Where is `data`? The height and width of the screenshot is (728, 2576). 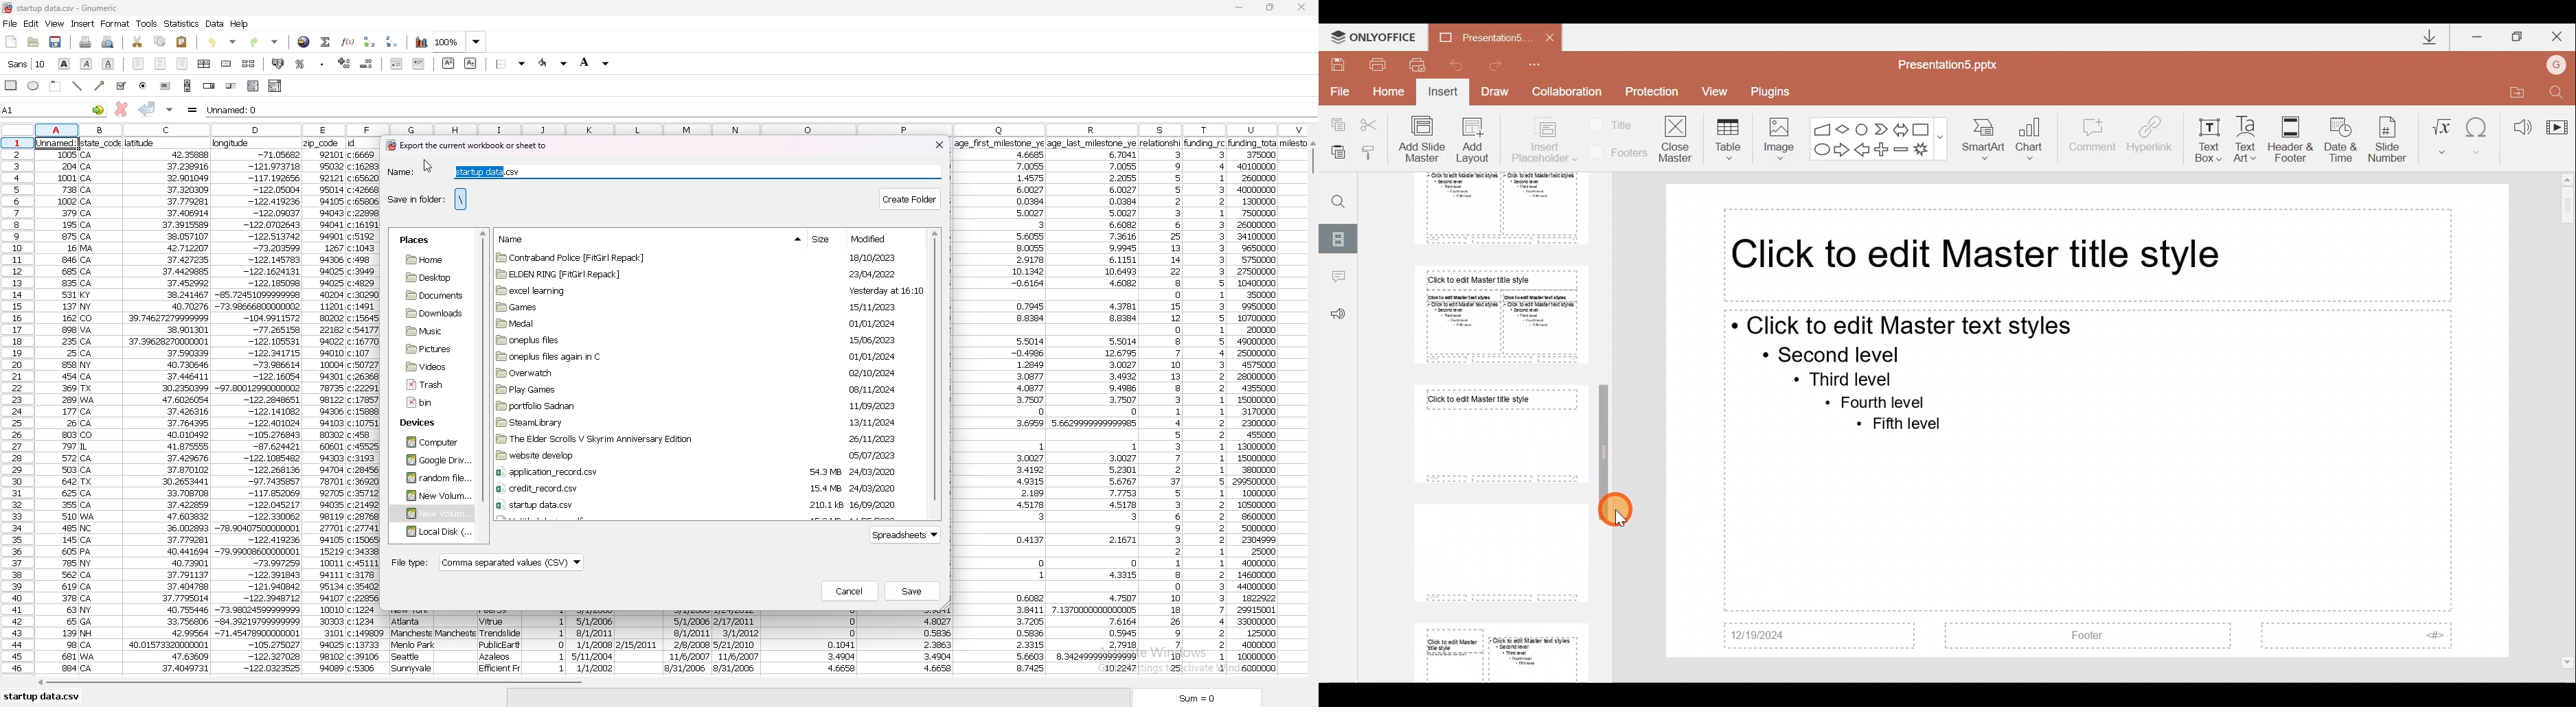
data is located at coordinates (498, 640).